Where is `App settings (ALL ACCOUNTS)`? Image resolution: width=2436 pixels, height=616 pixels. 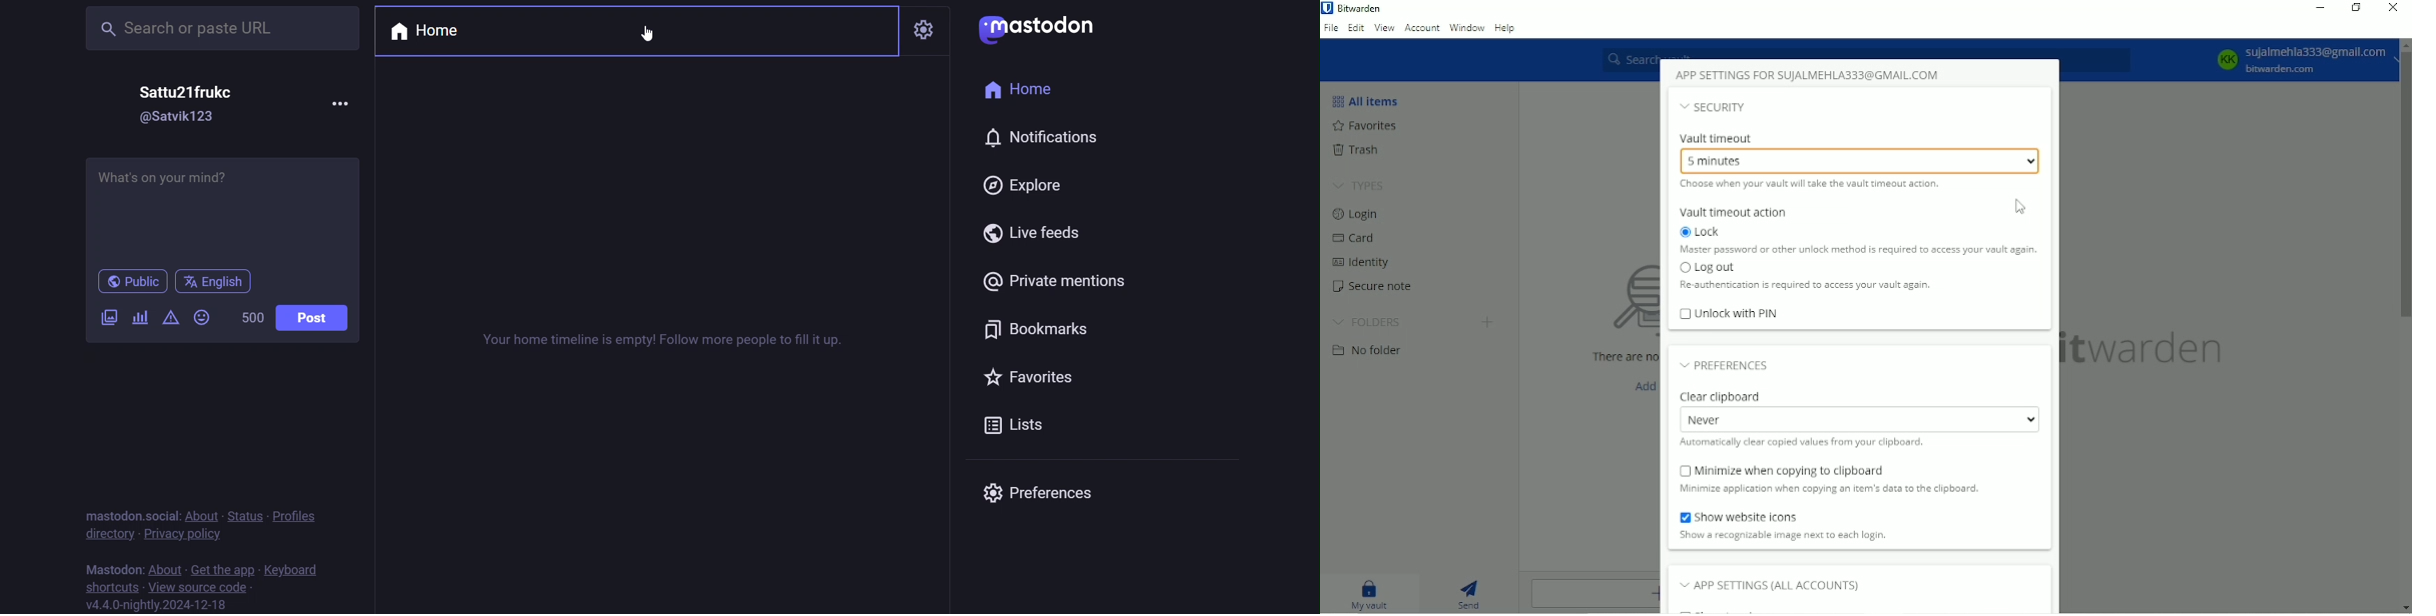 App settings (ALL ACCOUNTS) is located at coordinates (1779, 585).